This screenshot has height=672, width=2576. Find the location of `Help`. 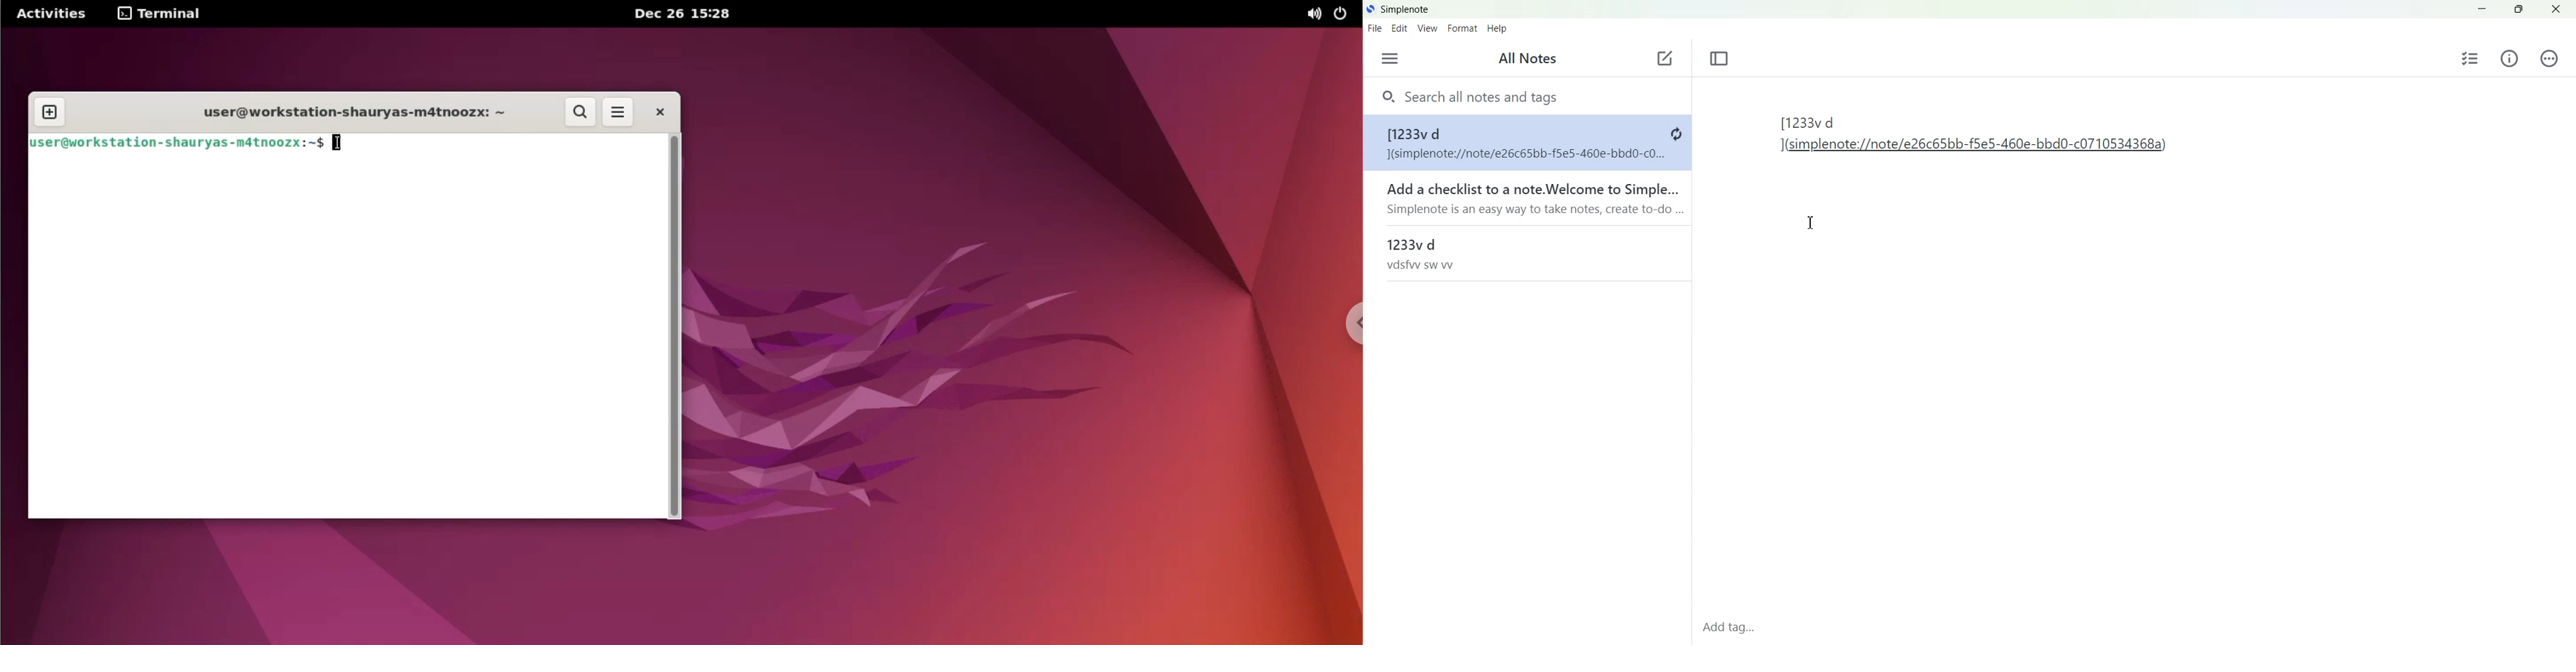

Help is located at coordinates (1499, 29).